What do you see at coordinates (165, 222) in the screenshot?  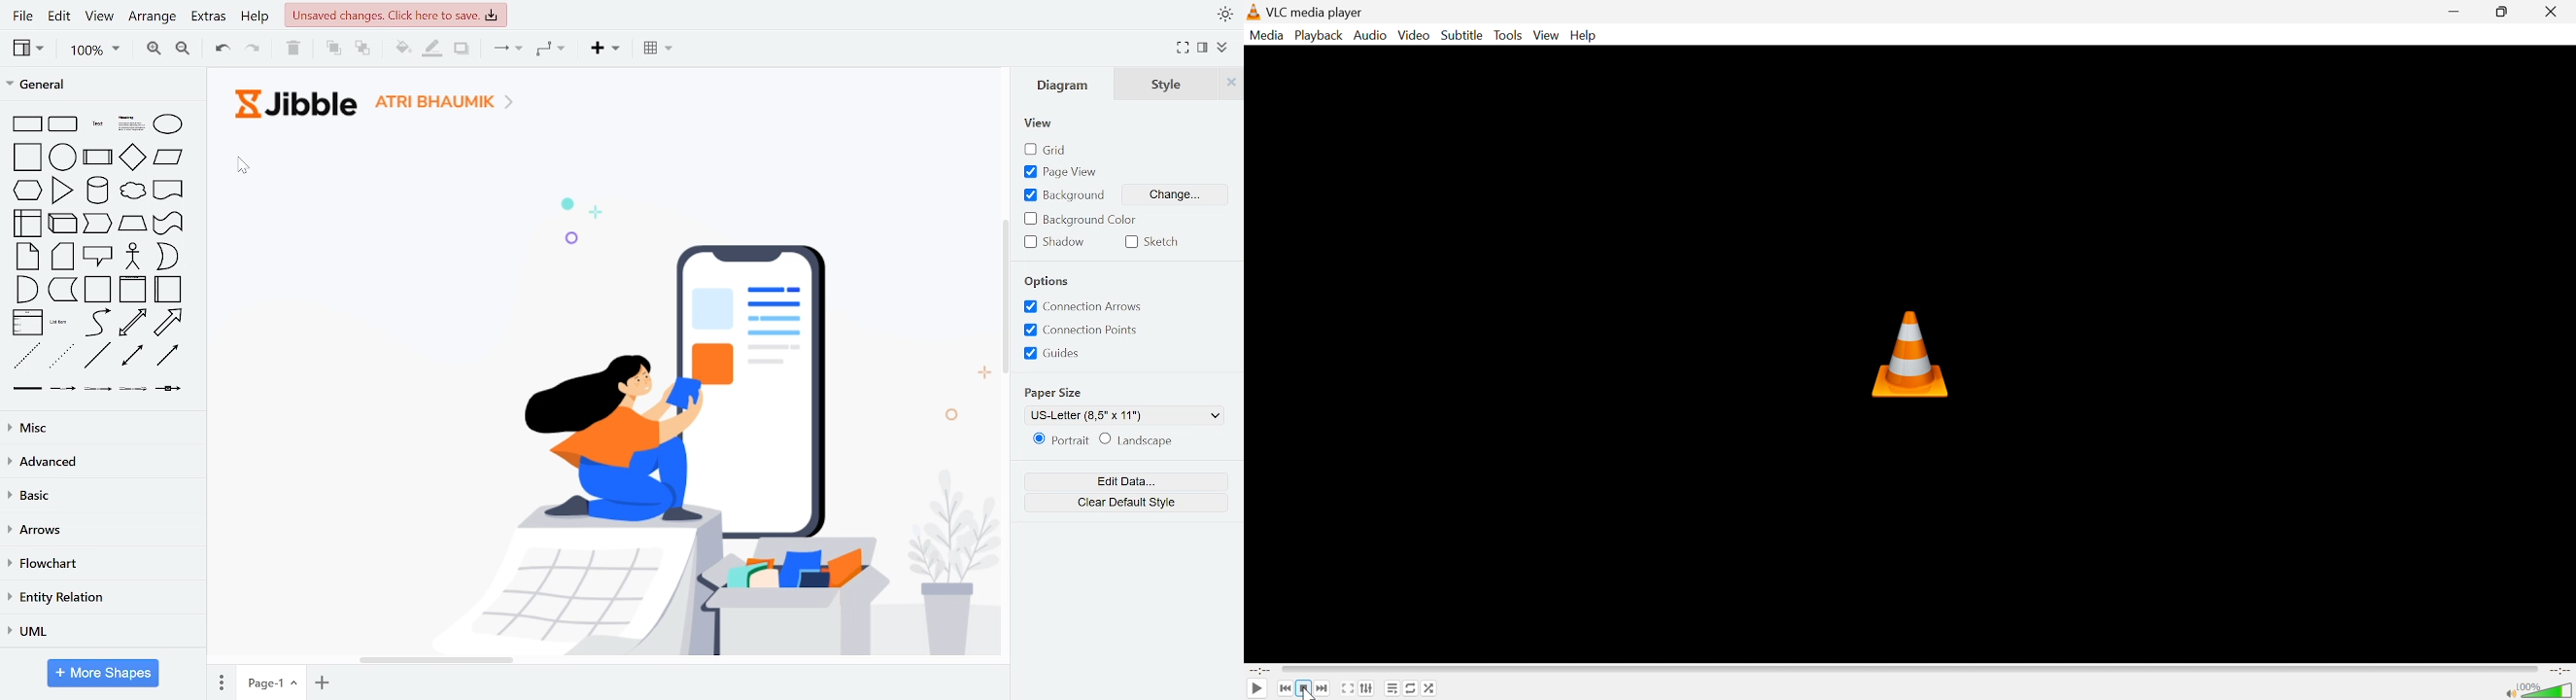 I see `general shapes` at bounding box center [165, 222].